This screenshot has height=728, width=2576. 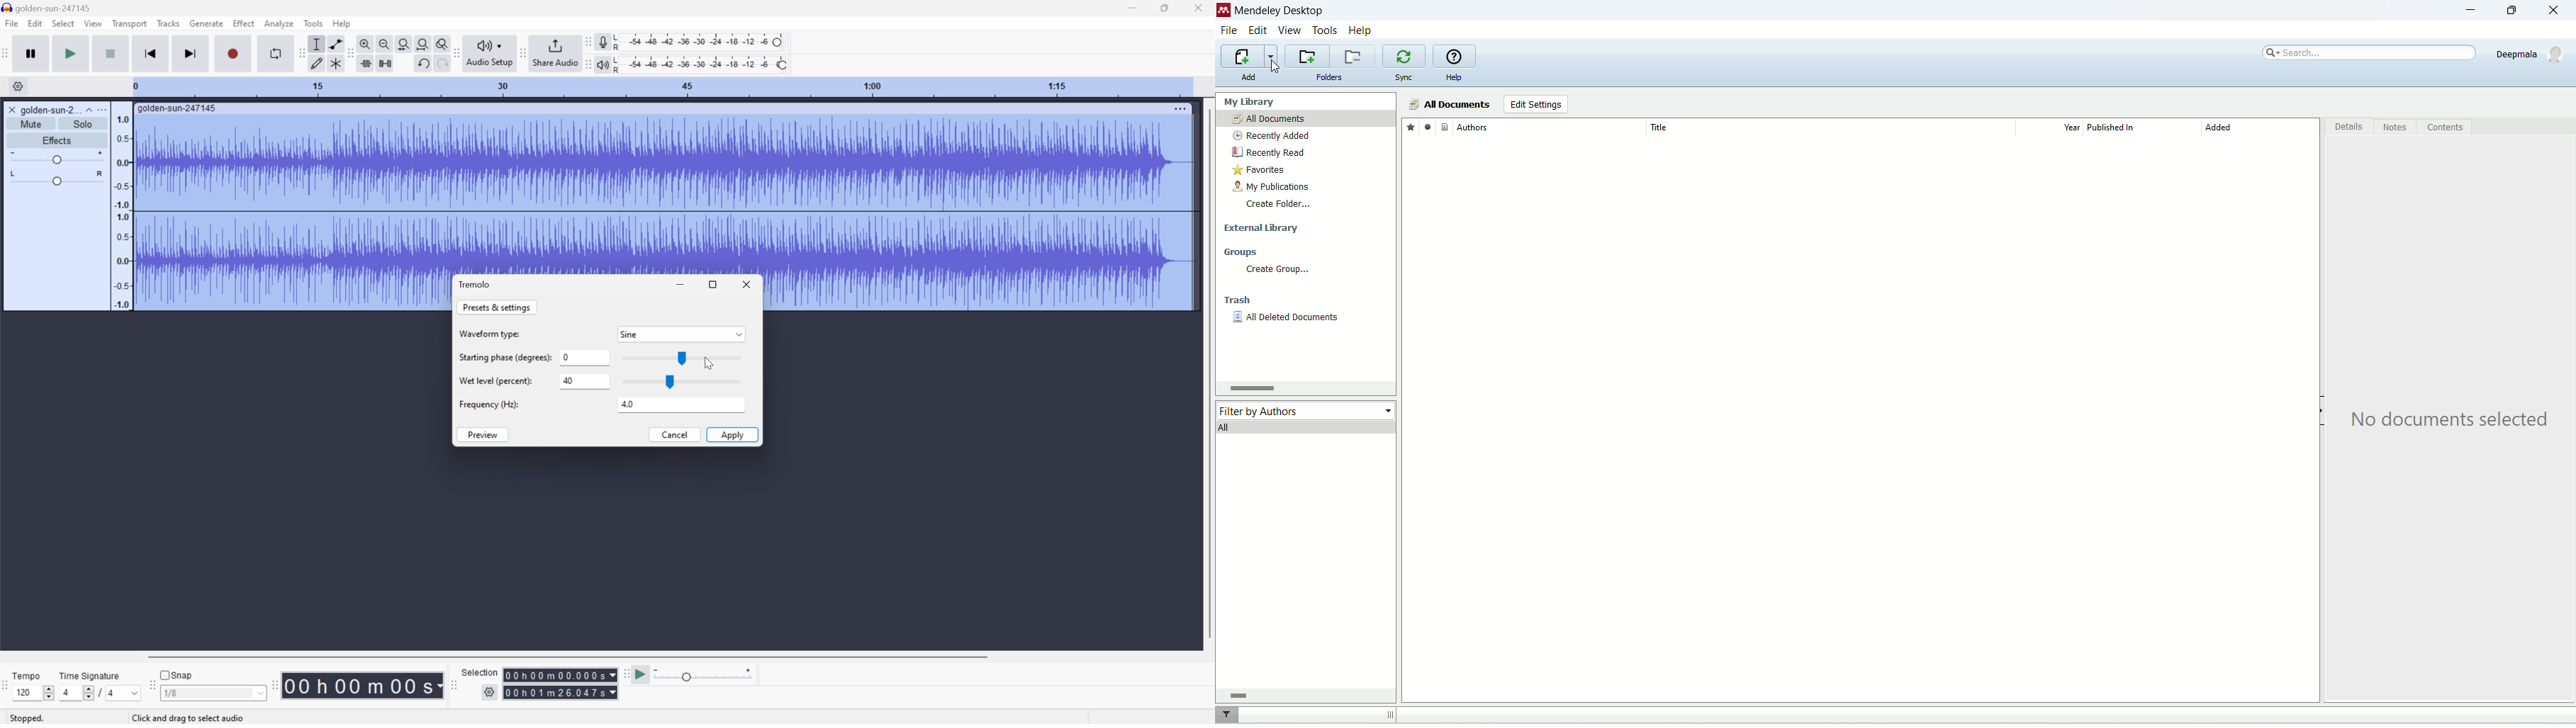 I want to click on 4, so click(x=75, y=693).